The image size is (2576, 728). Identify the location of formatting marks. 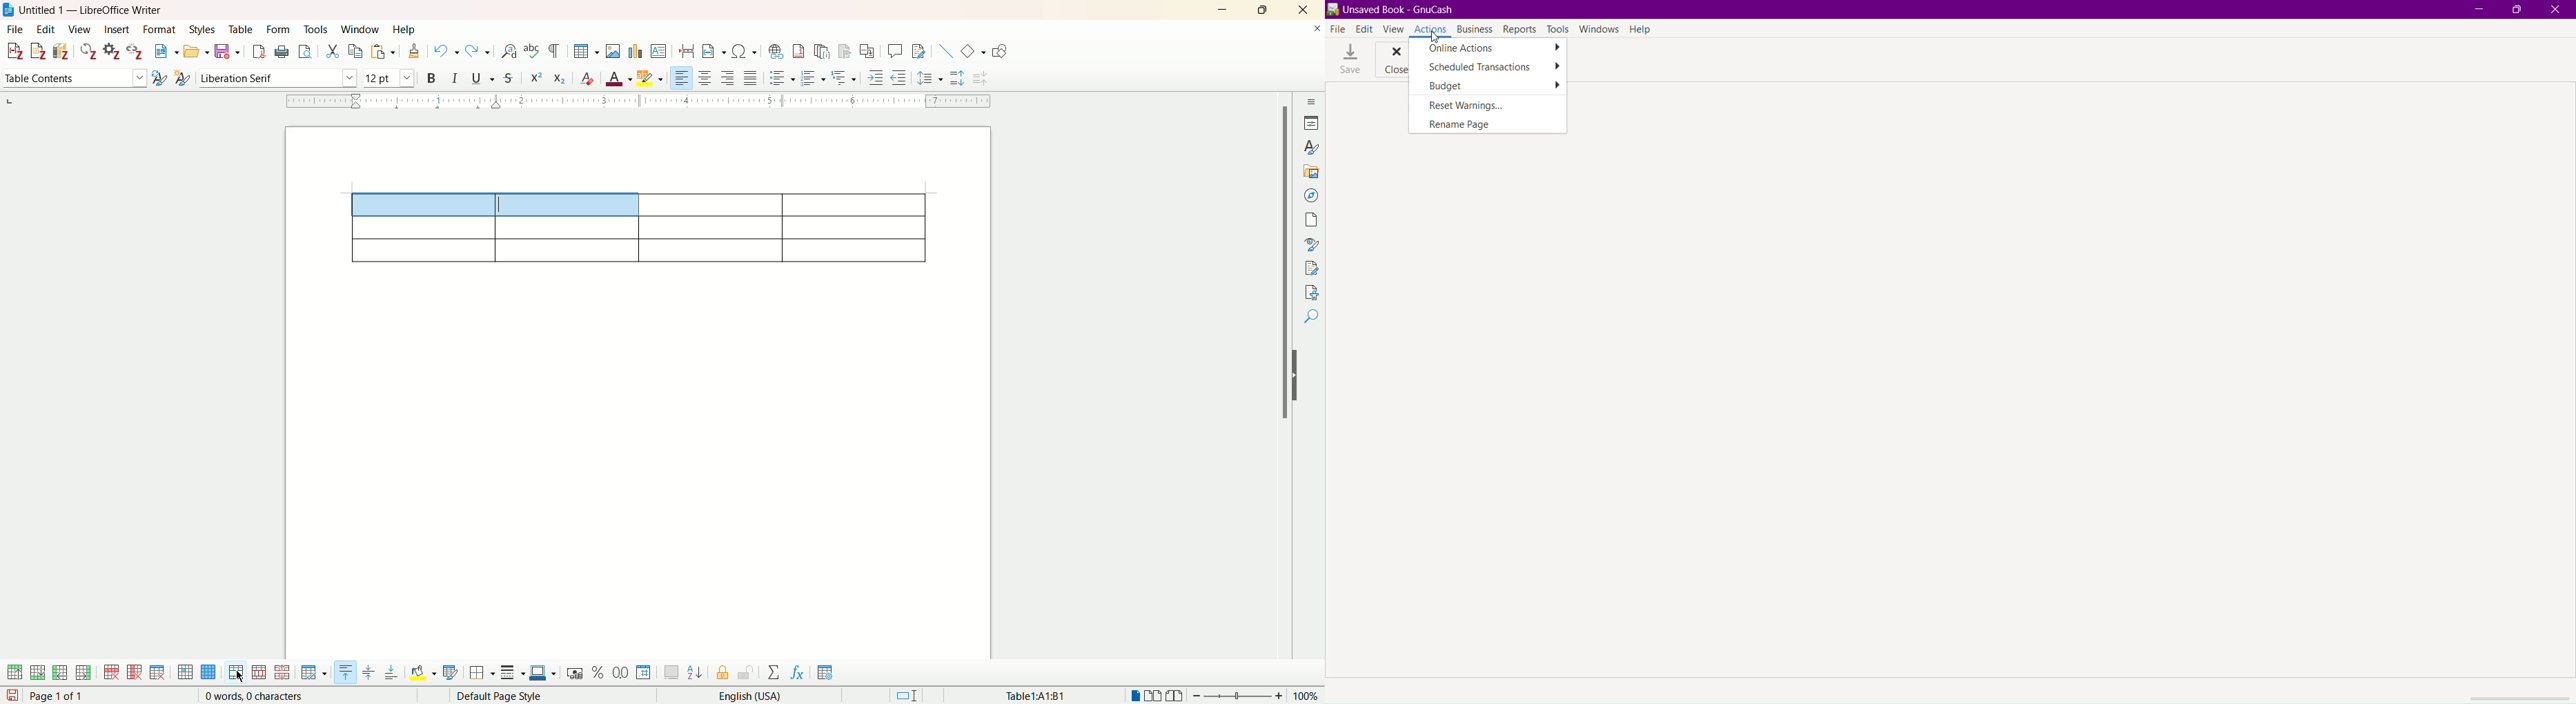
(558, 51).